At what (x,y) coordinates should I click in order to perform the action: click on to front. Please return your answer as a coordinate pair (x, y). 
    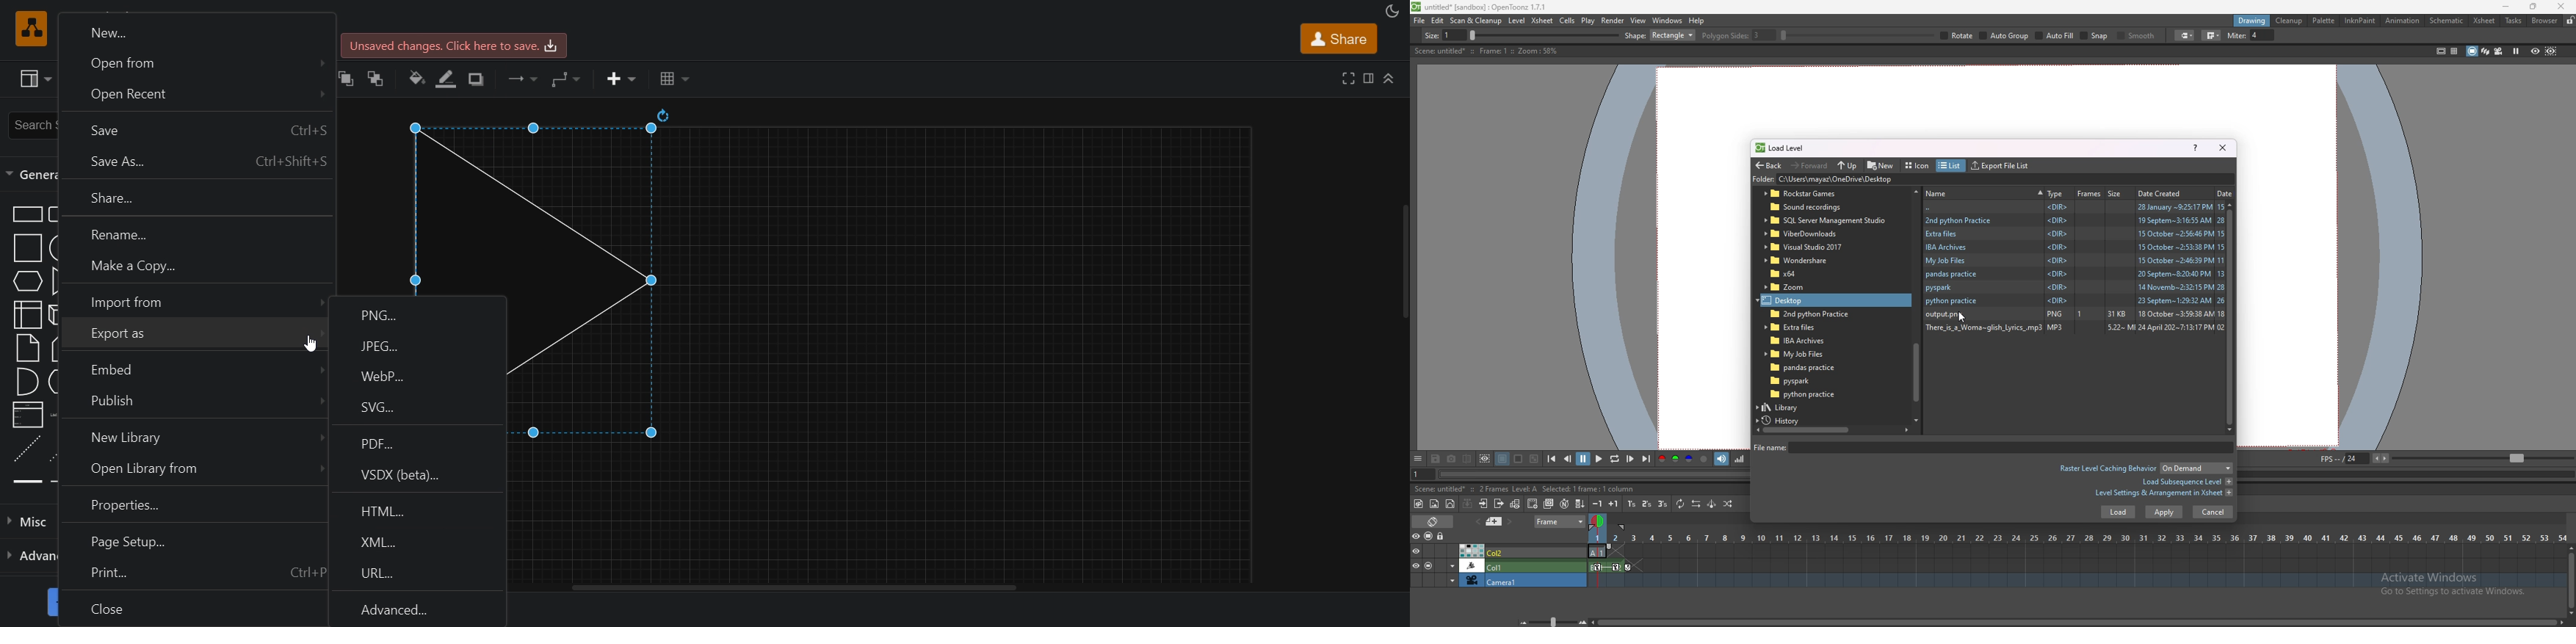
    Looking at the image, I should click on (347, 77).